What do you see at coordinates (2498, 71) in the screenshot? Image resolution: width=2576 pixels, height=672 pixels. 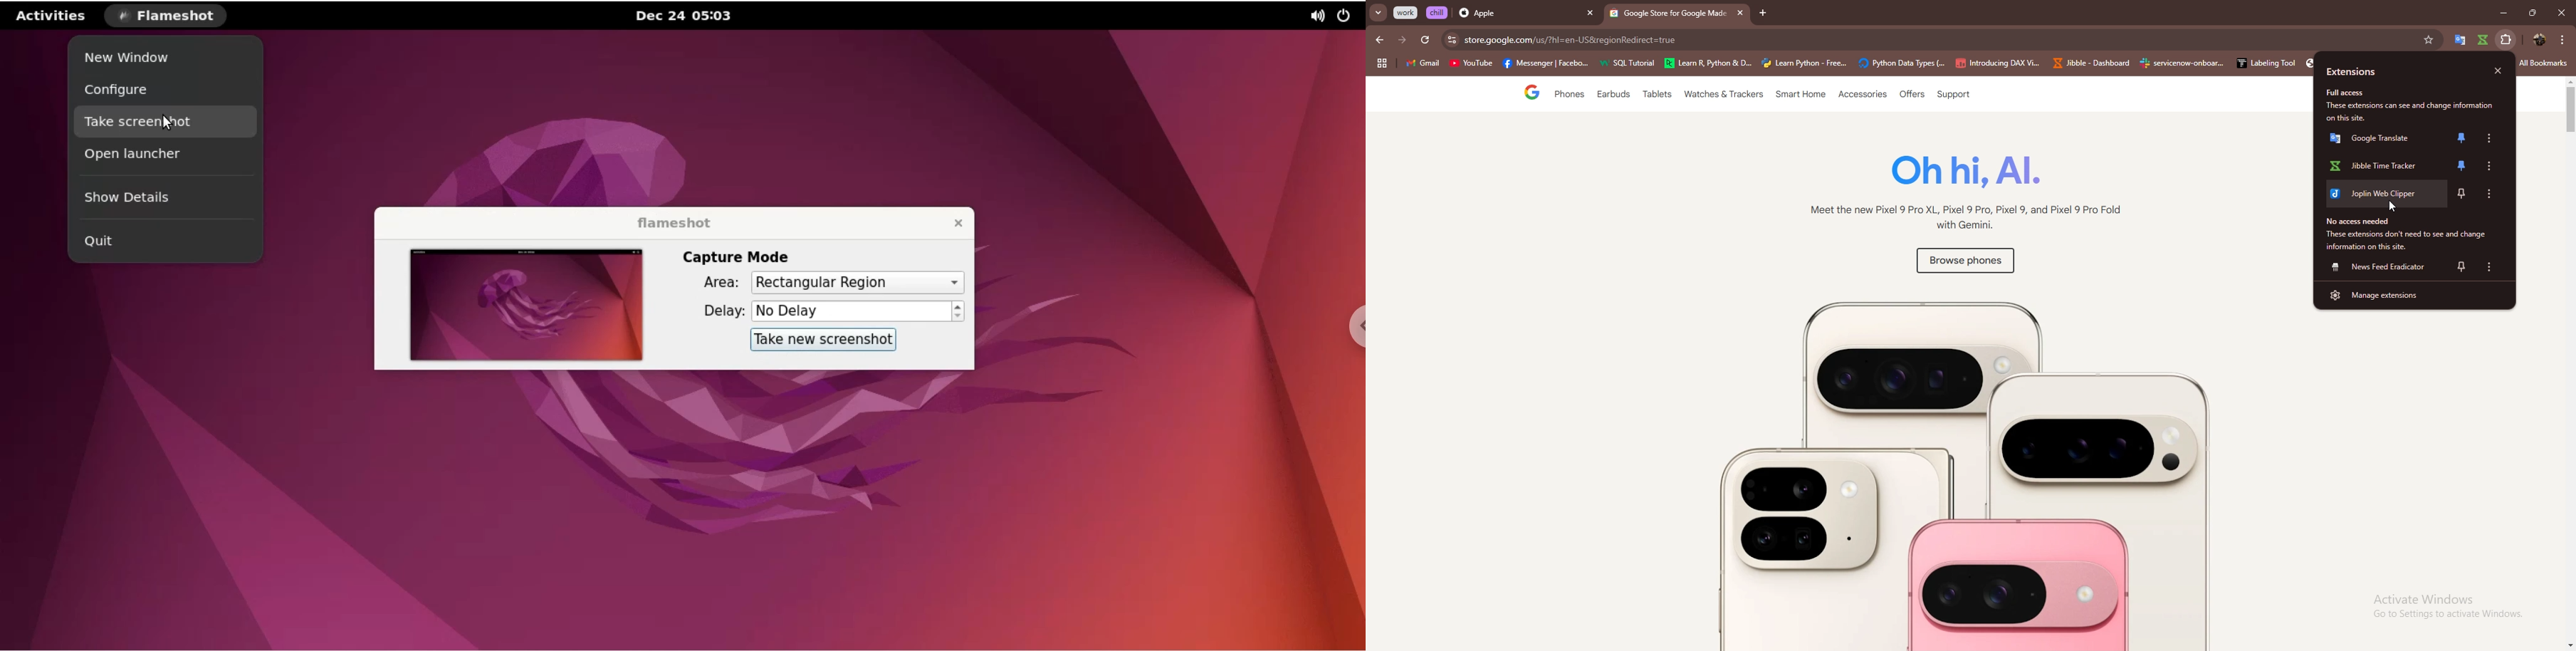 I see `close` at bounding box center [2498, 71].